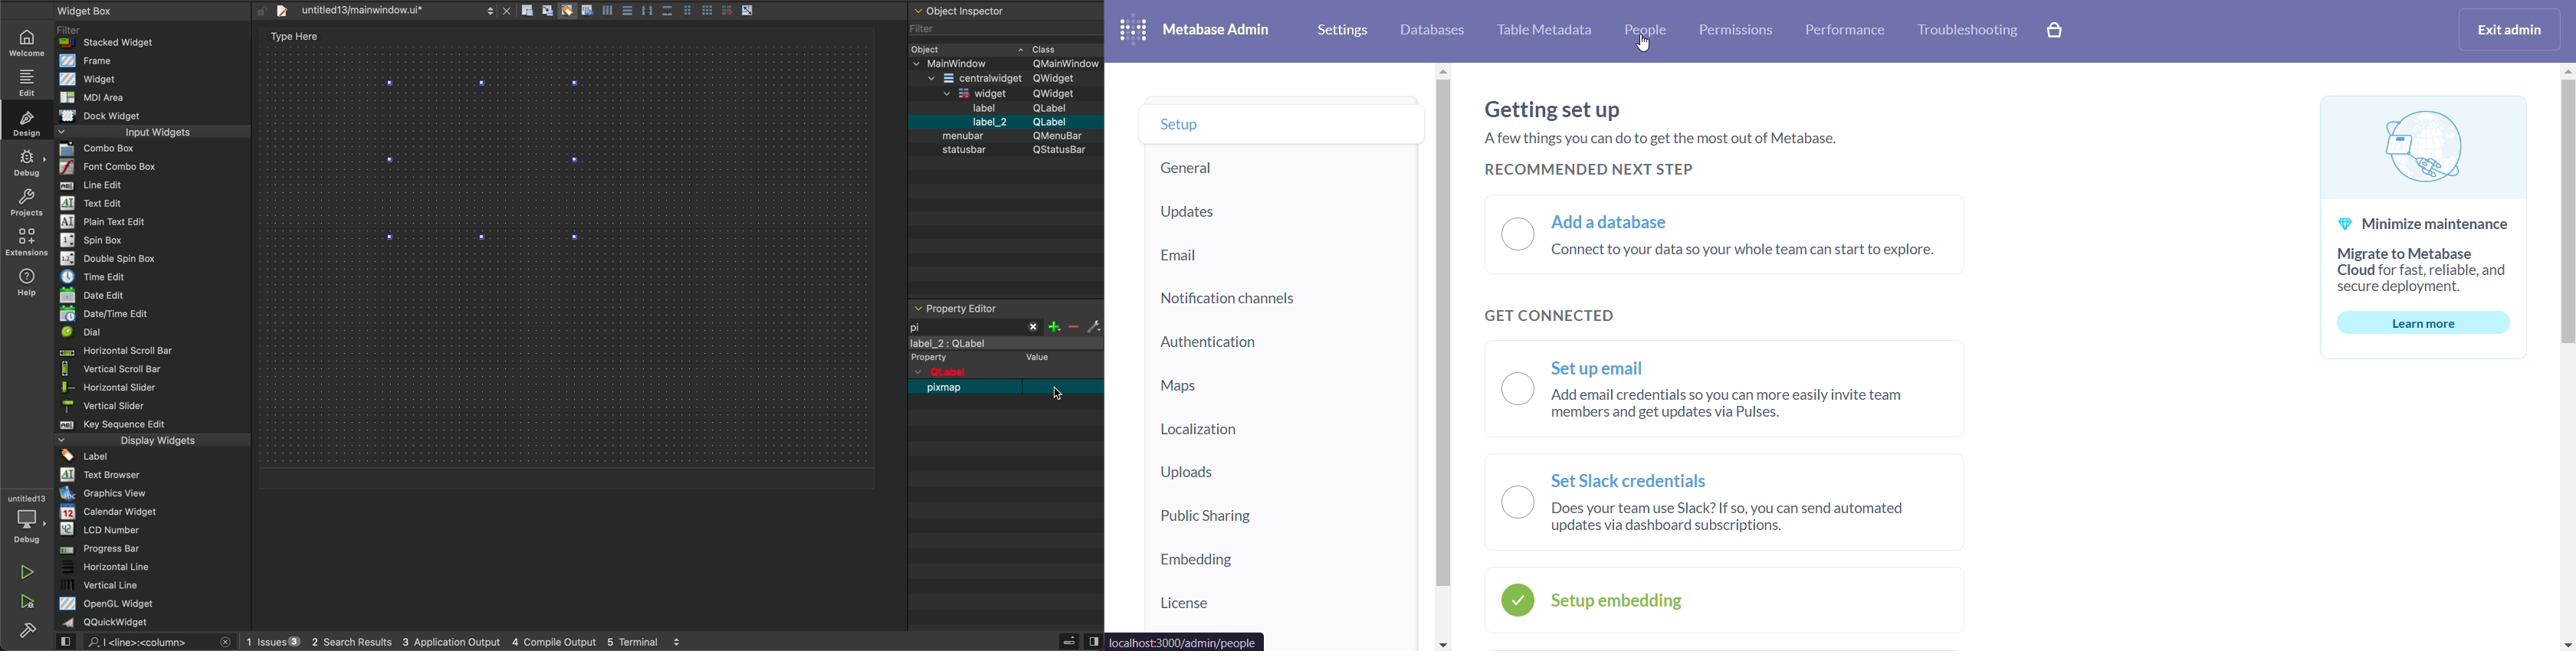  Describe the element at coordinates (2512, 29) in the screenshot. I see `exit admin` at that location.